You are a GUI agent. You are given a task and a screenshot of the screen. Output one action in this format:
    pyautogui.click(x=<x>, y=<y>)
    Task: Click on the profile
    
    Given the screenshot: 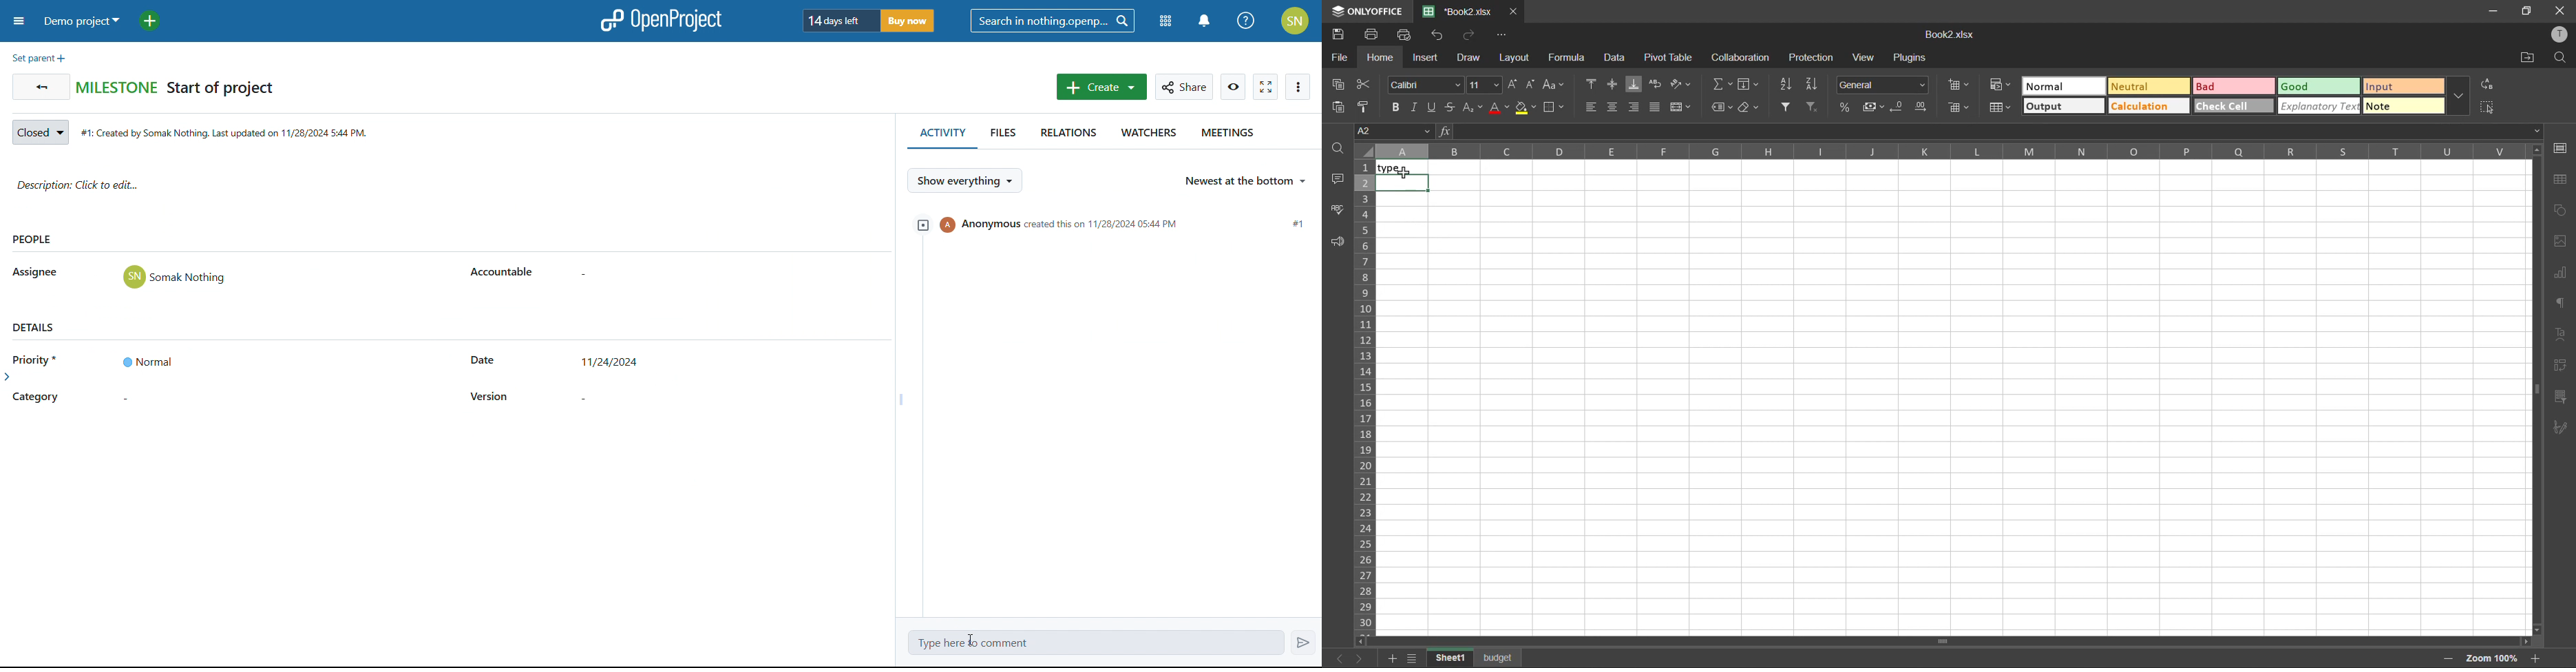 What is the action you would take?
    pyautogui.click(x=2564, y=35)
    